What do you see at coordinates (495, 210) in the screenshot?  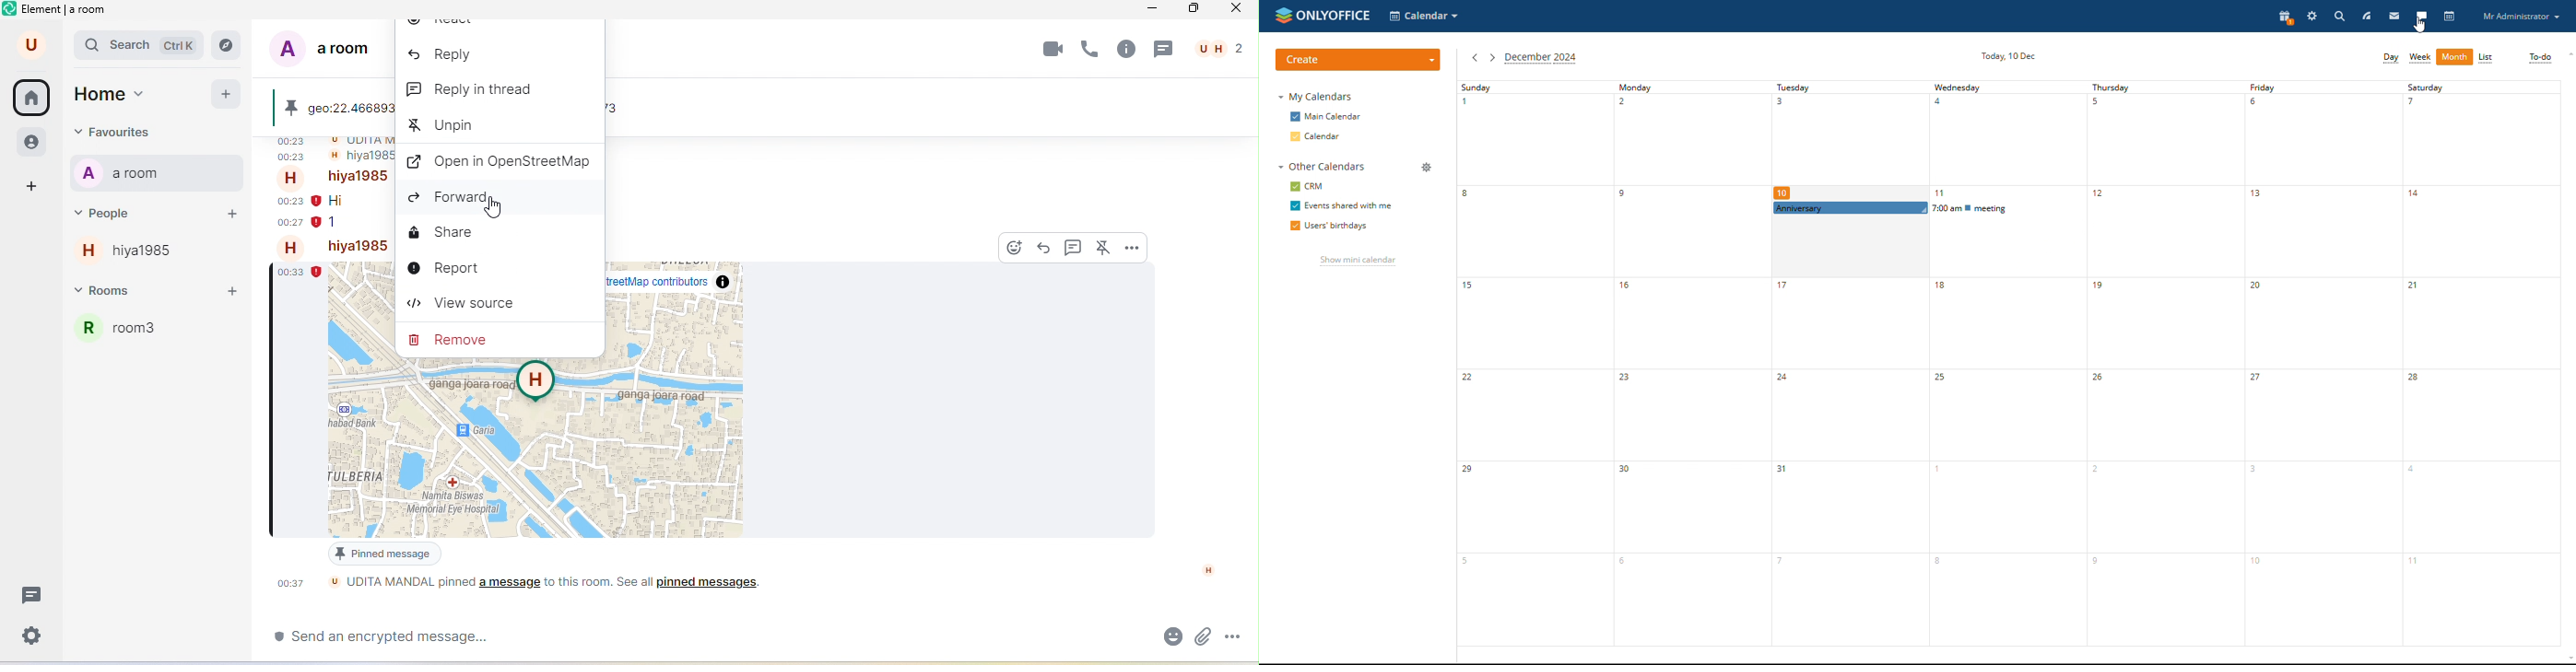 I see `cursor movement` at bounding box center [495, 210].